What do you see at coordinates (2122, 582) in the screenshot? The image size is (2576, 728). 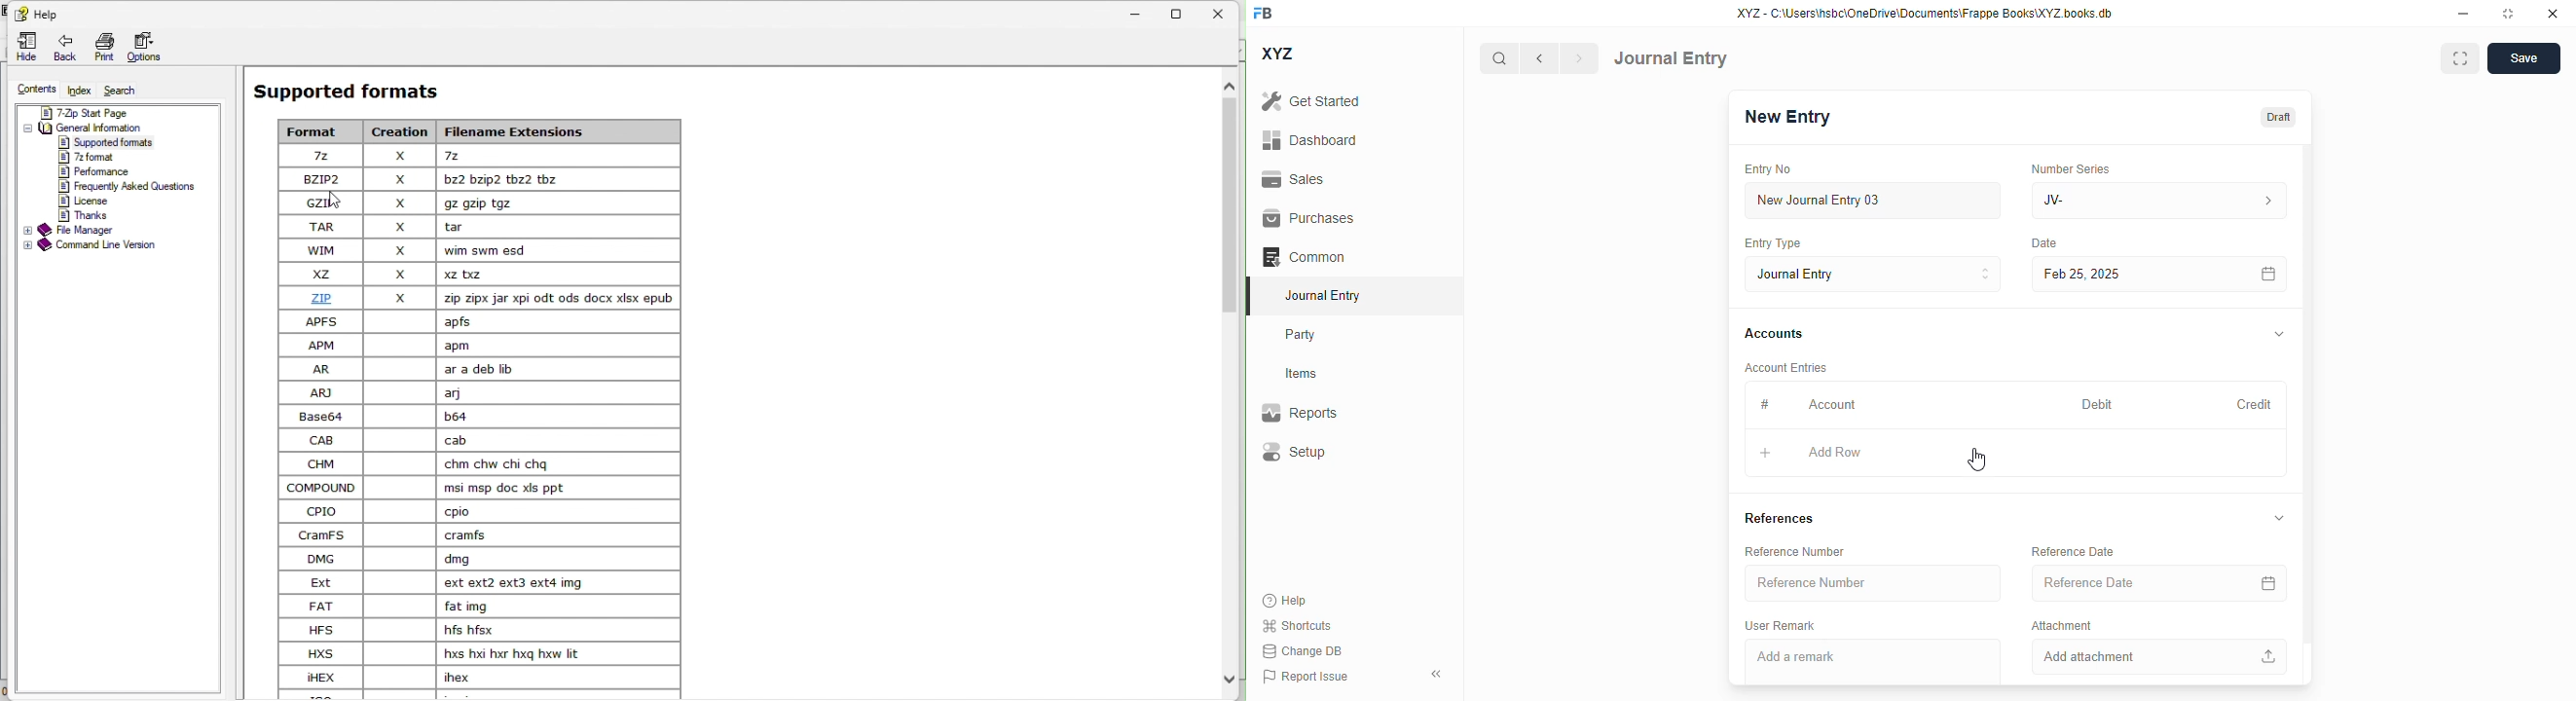 I see `reference date` at bounding box center [2122, 582].